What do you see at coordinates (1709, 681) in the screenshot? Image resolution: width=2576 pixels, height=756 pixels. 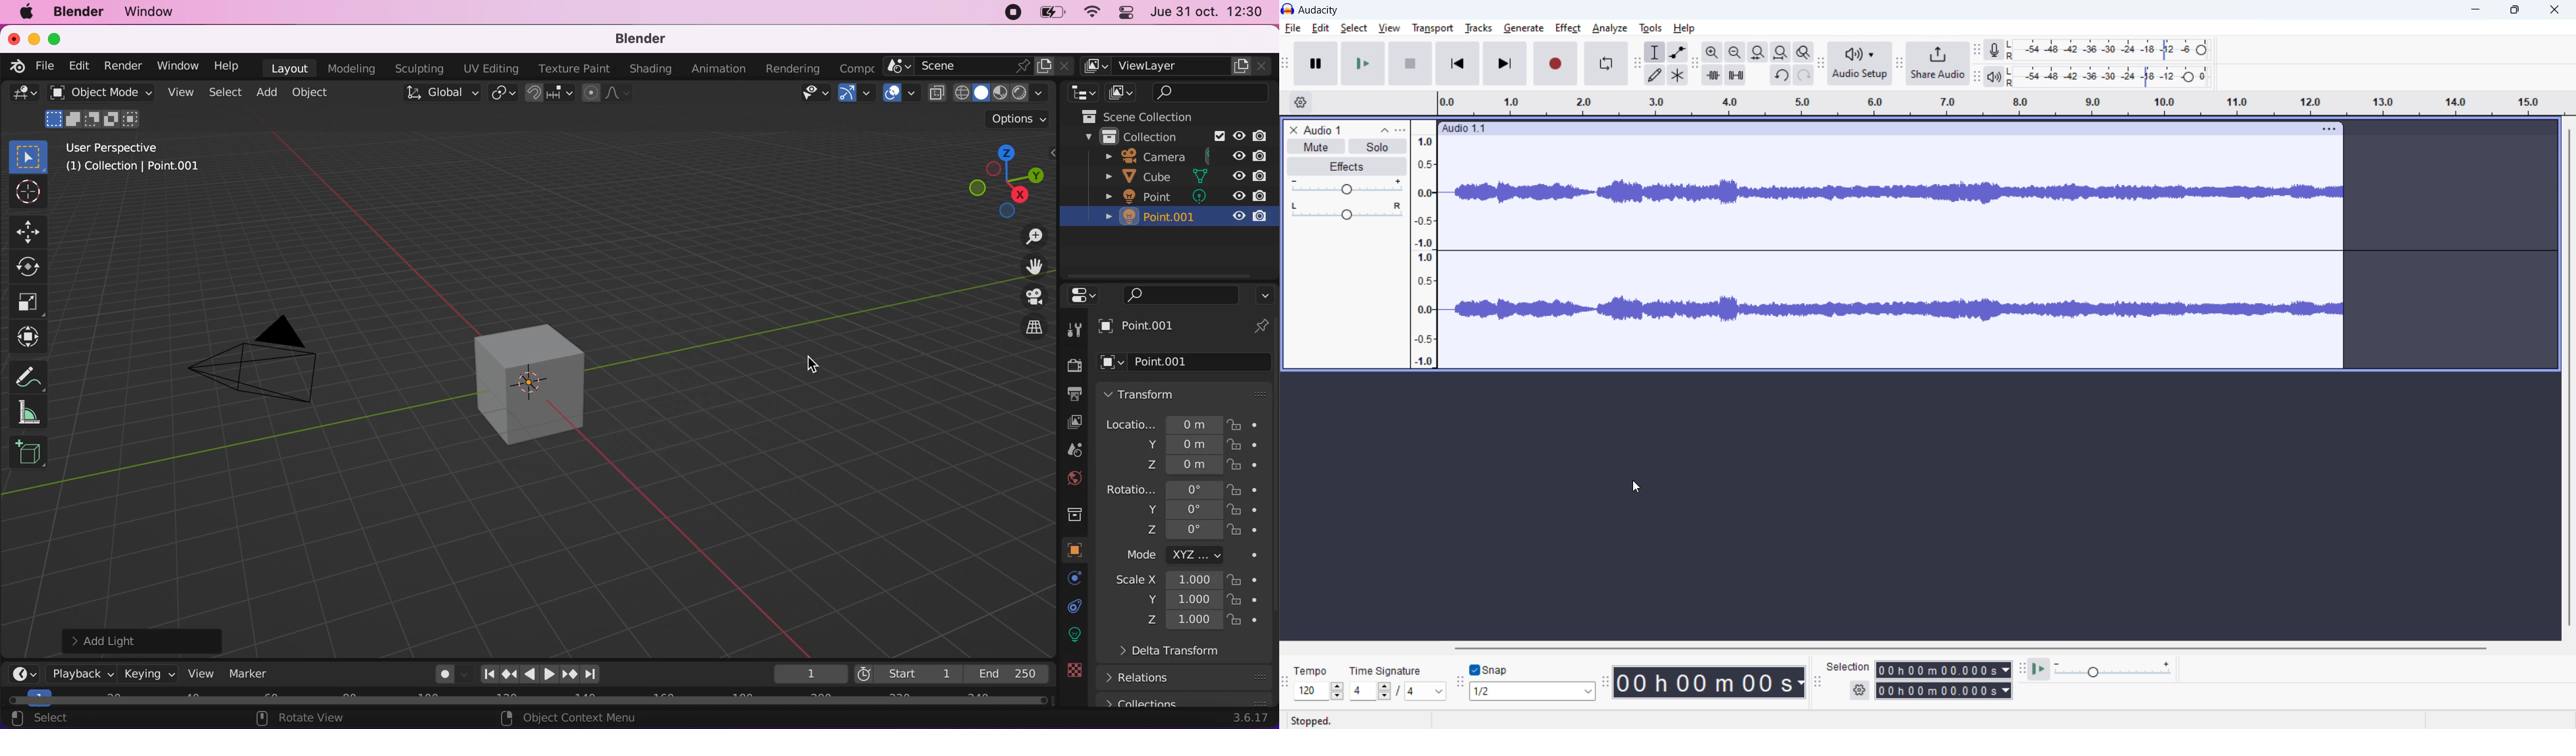 I see `time stamp` at bounding box center [1709, 681].